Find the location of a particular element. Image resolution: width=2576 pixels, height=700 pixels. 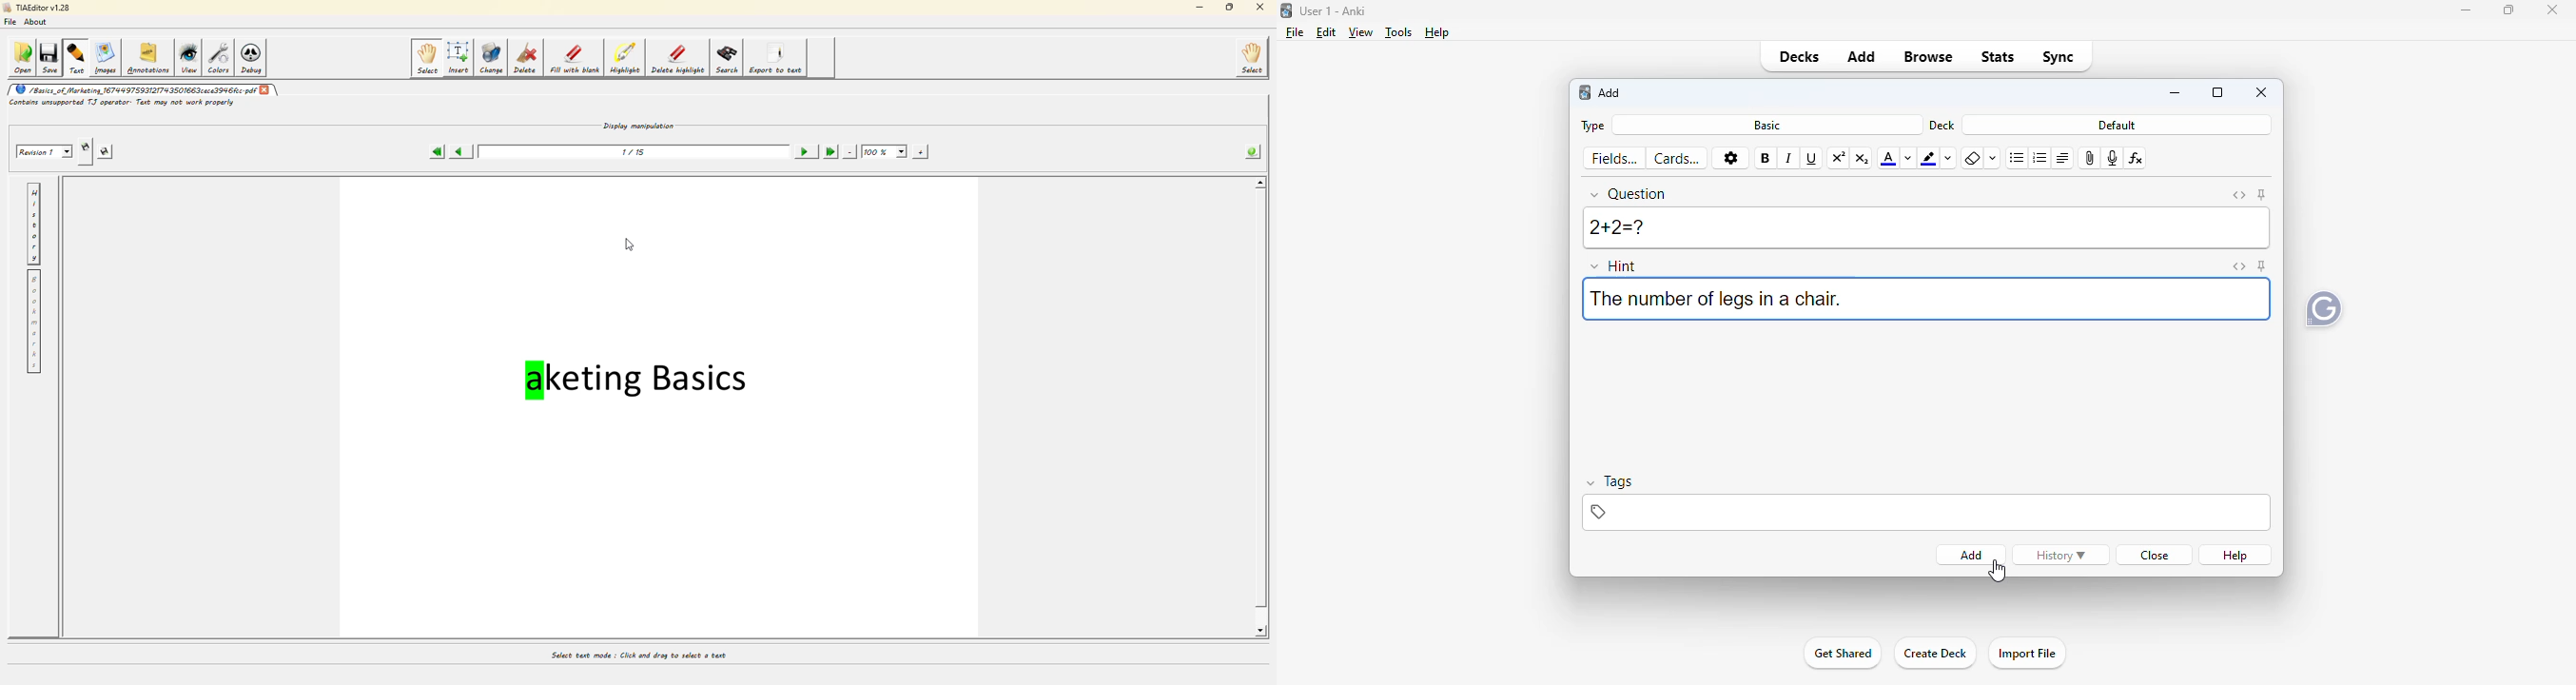

file is located at coordinates (1296, 32).